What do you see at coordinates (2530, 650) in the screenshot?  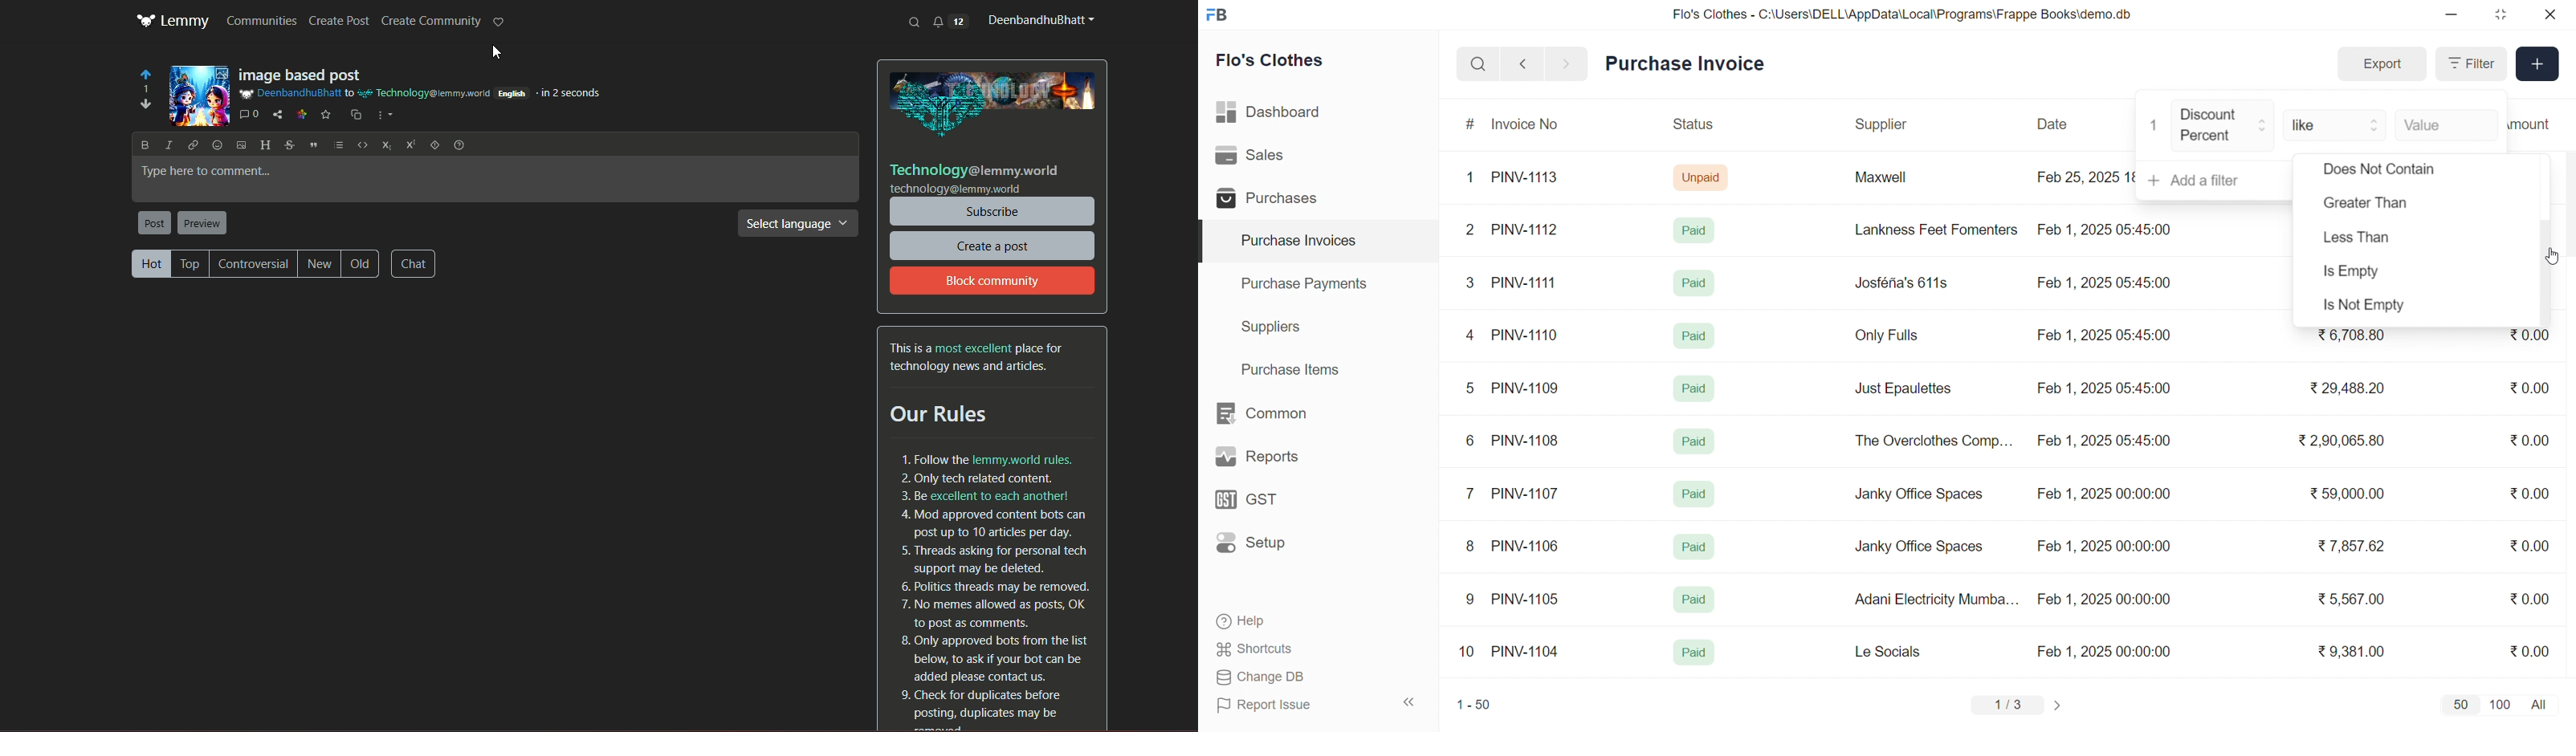 I see `₹0.00` at bounding box center [2530, 650].